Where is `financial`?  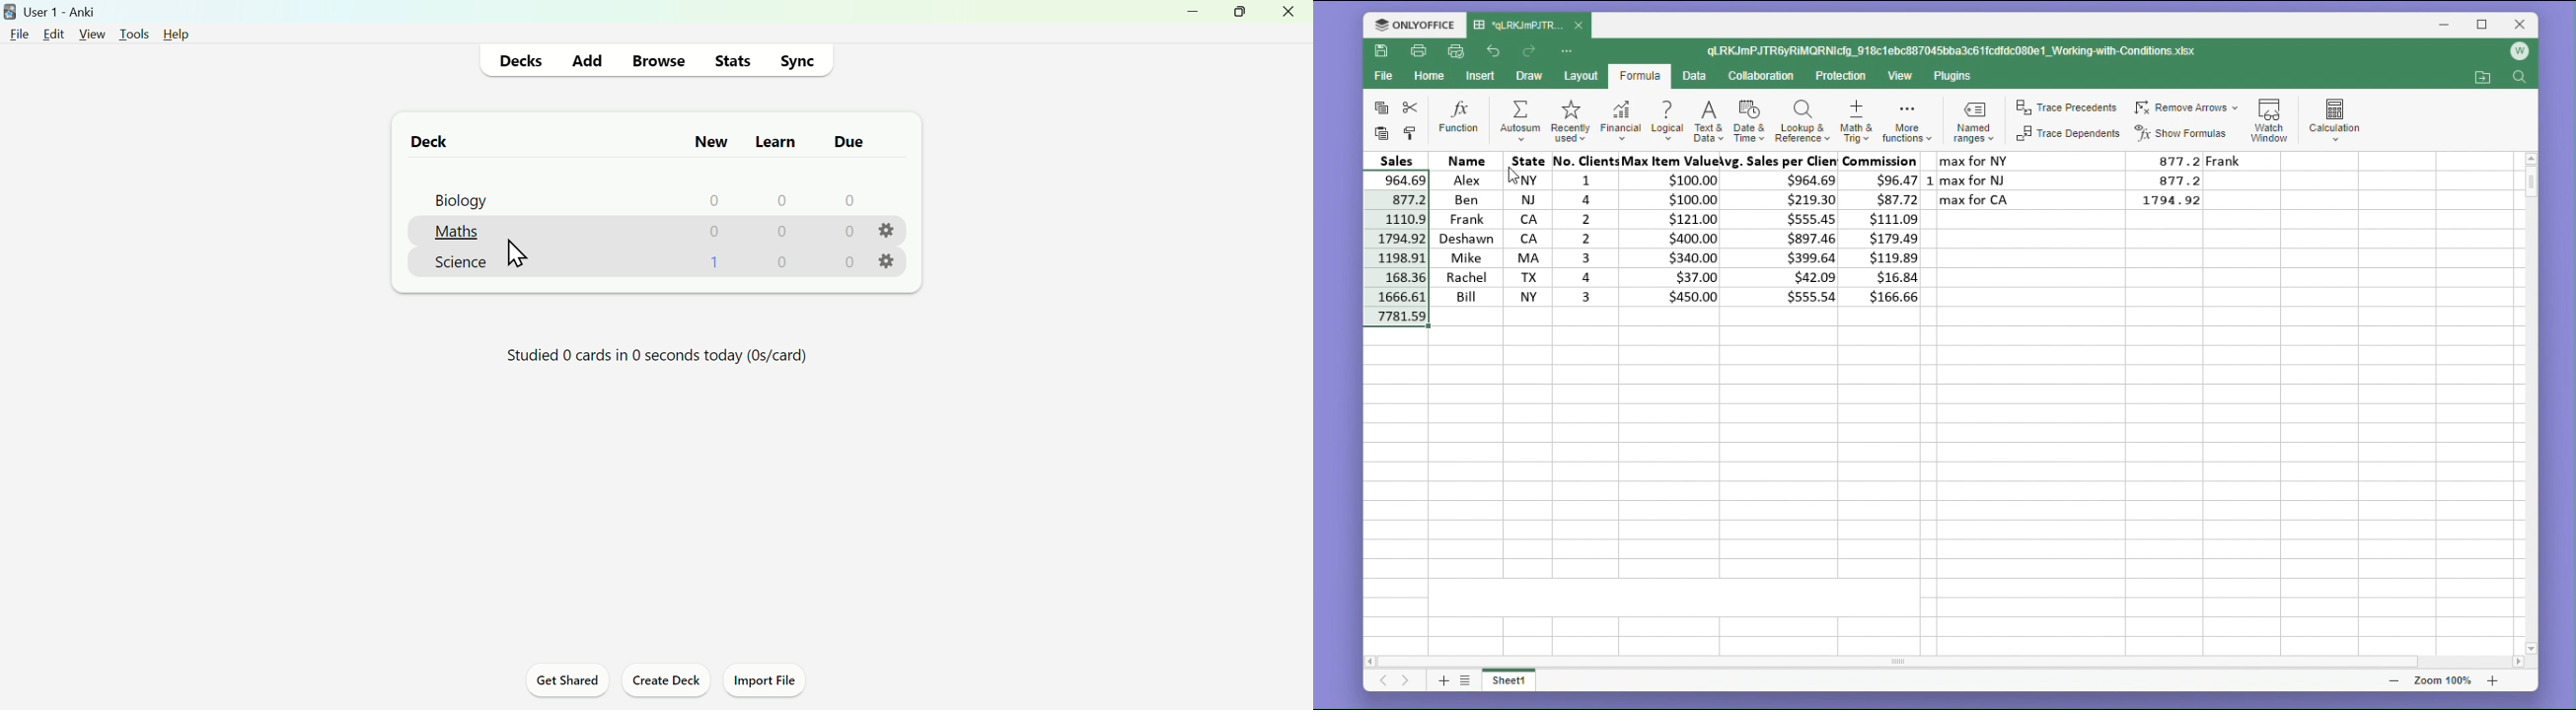 financial is located at coordinates (1619, 122).